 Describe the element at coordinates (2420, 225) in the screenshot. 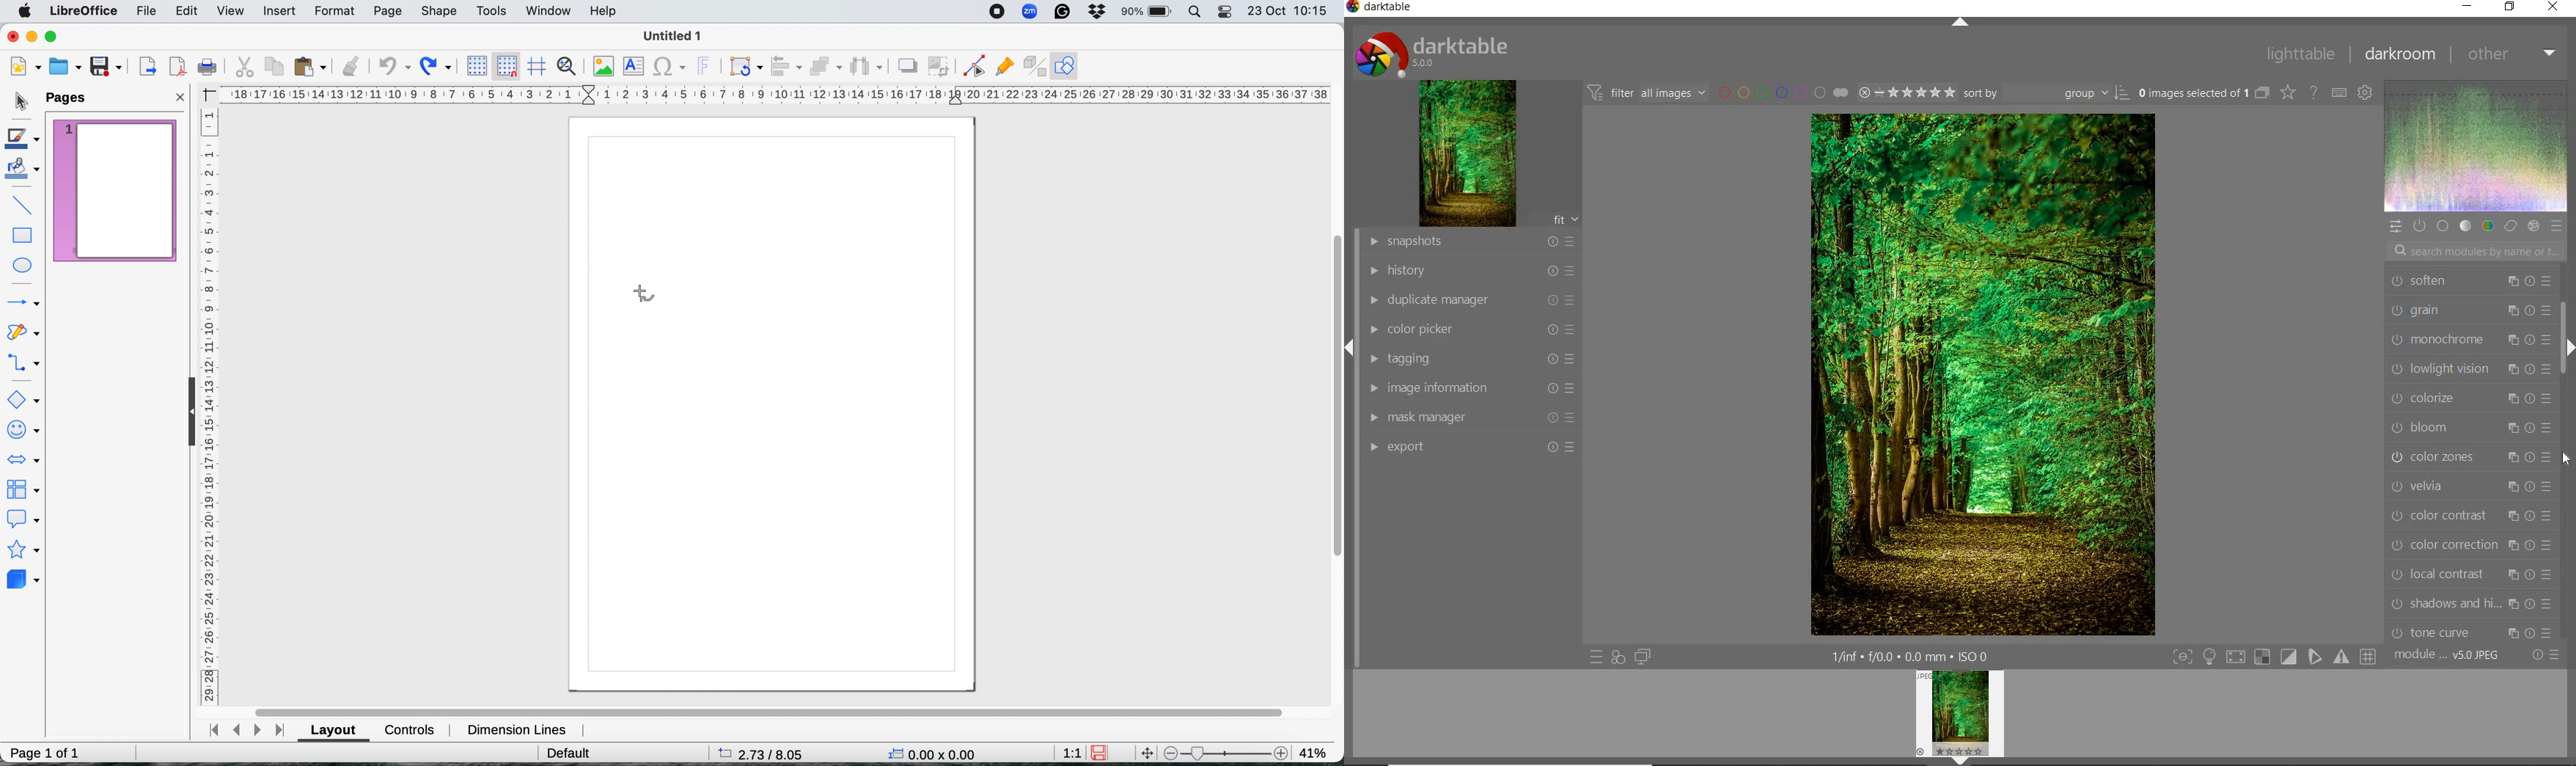

I see `SHOW ONLY ACTIVE MODULE` at that location.